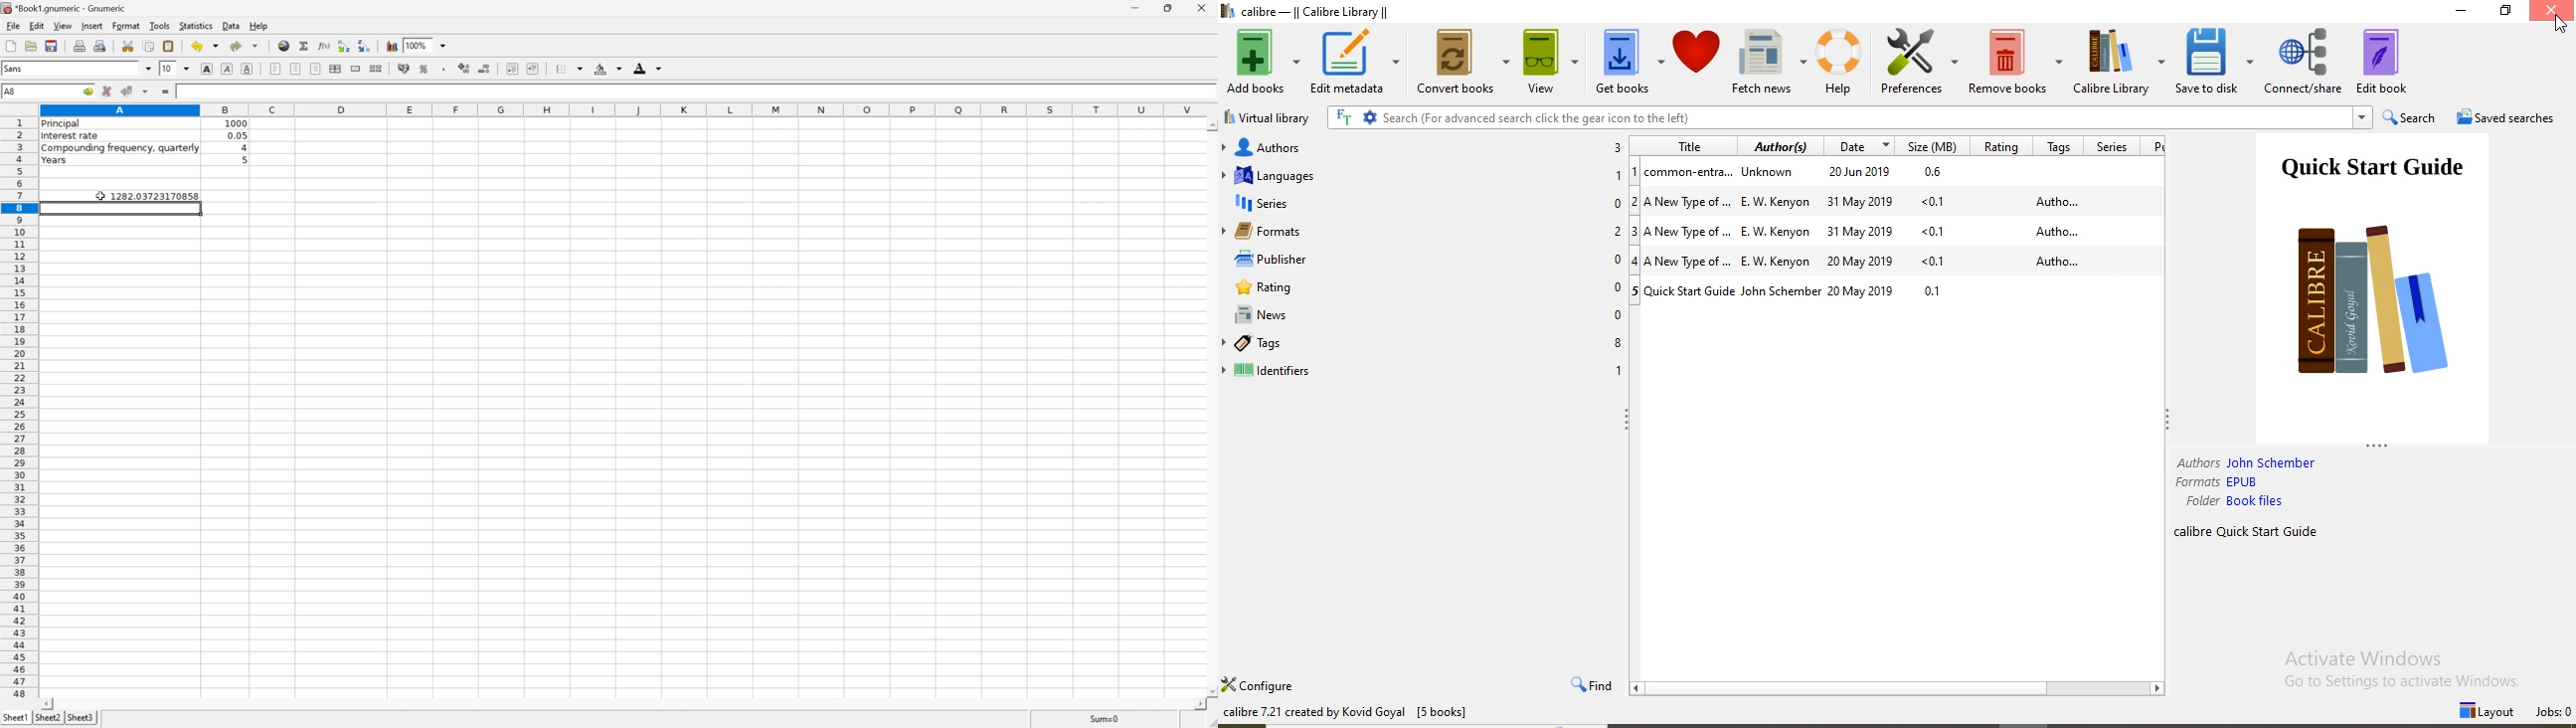  What do you see at coordinates (224, 91) in the screenshot?
I see `=B1*(1+B2/B3)^(B3*B4)` at bounding box center [224, 91].